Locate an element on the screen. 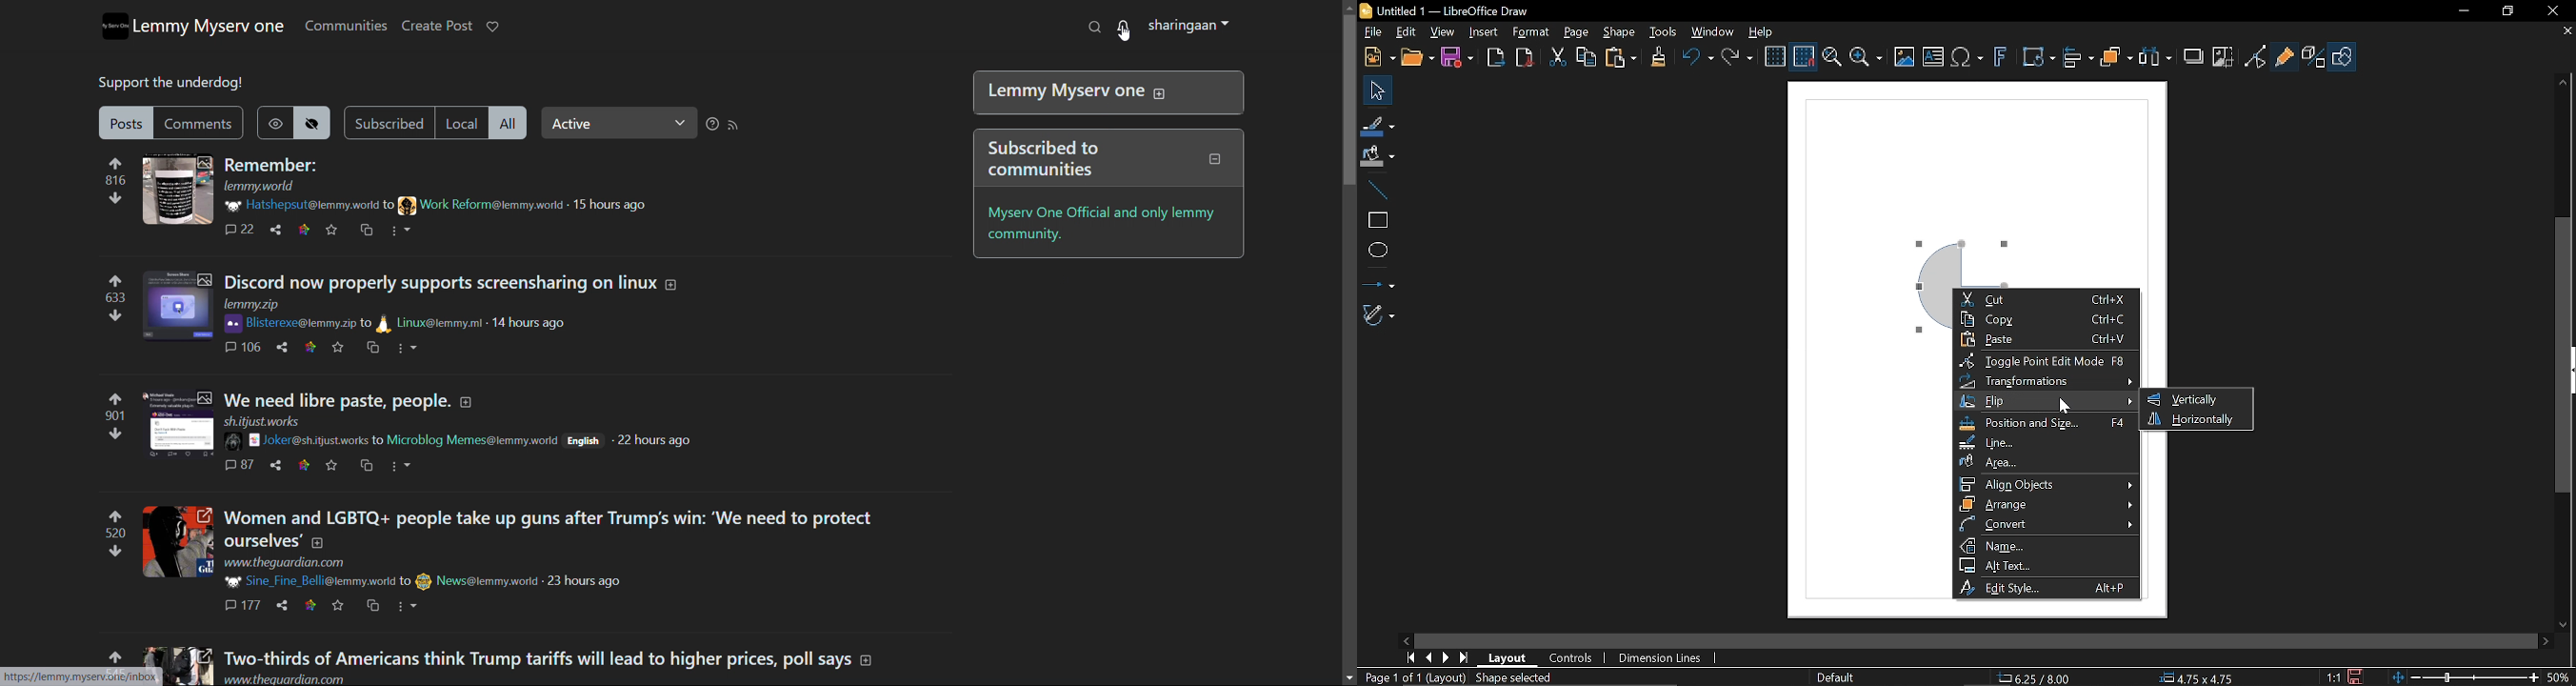 The image size is (2576, 700). comment is located at coordinates (240, 465).